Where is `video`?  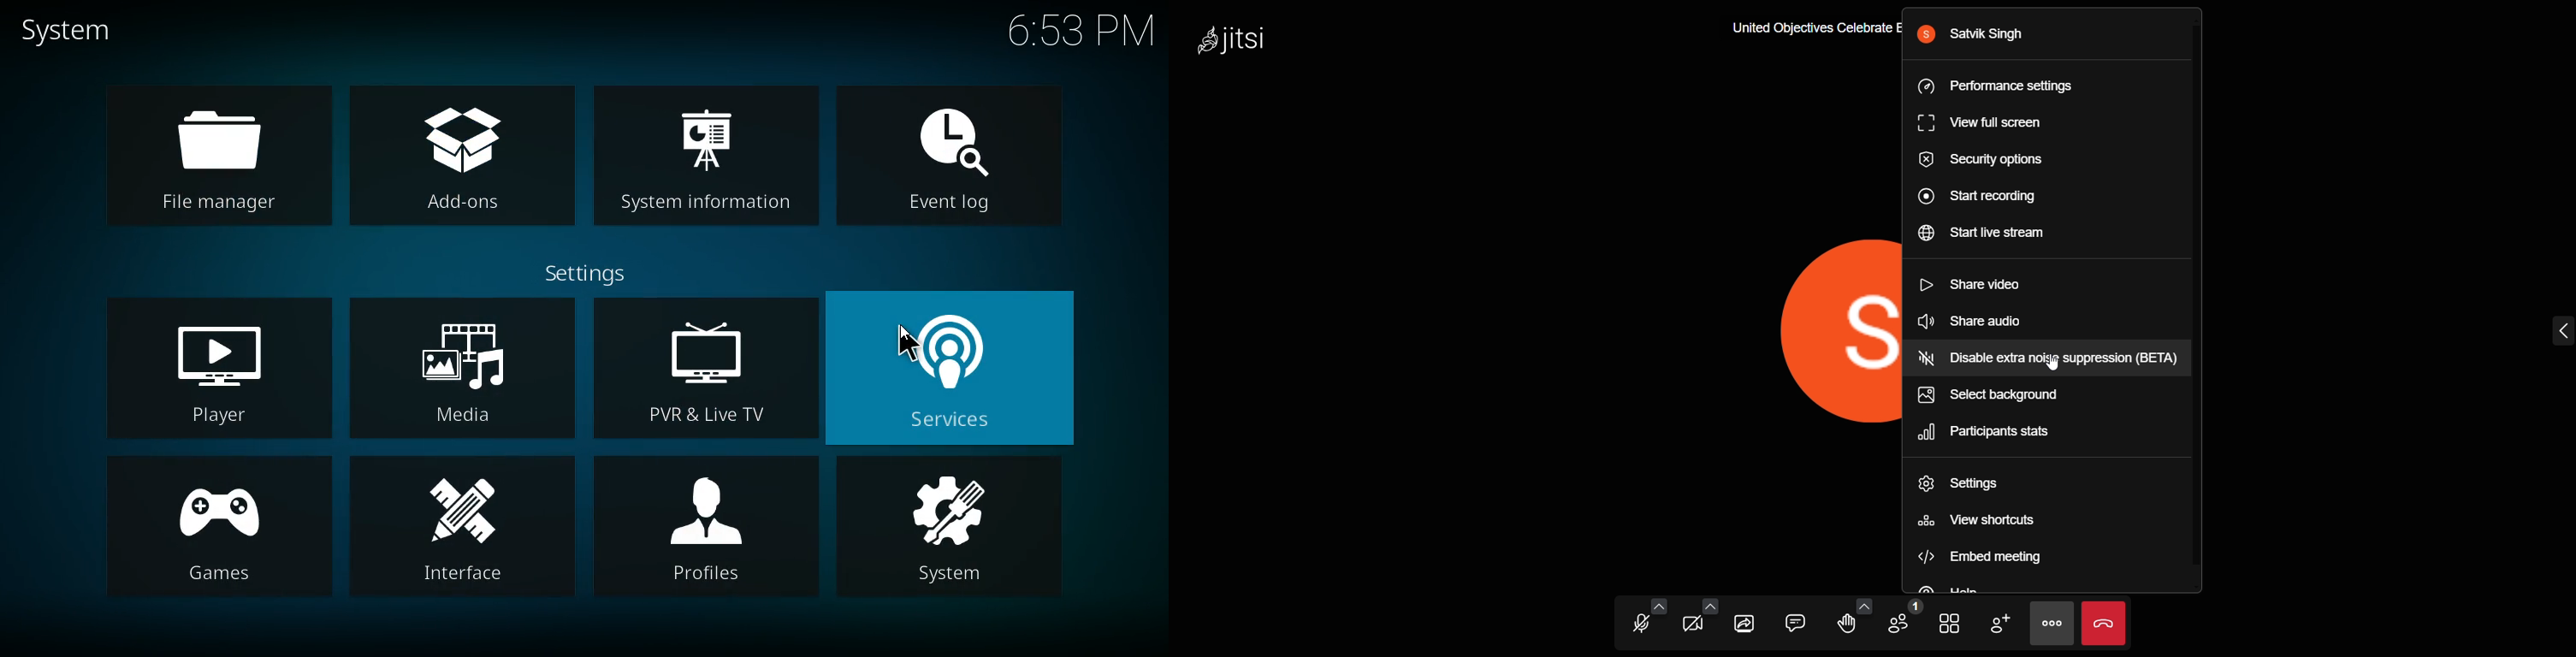 video is located at coordinates (1692, 628).